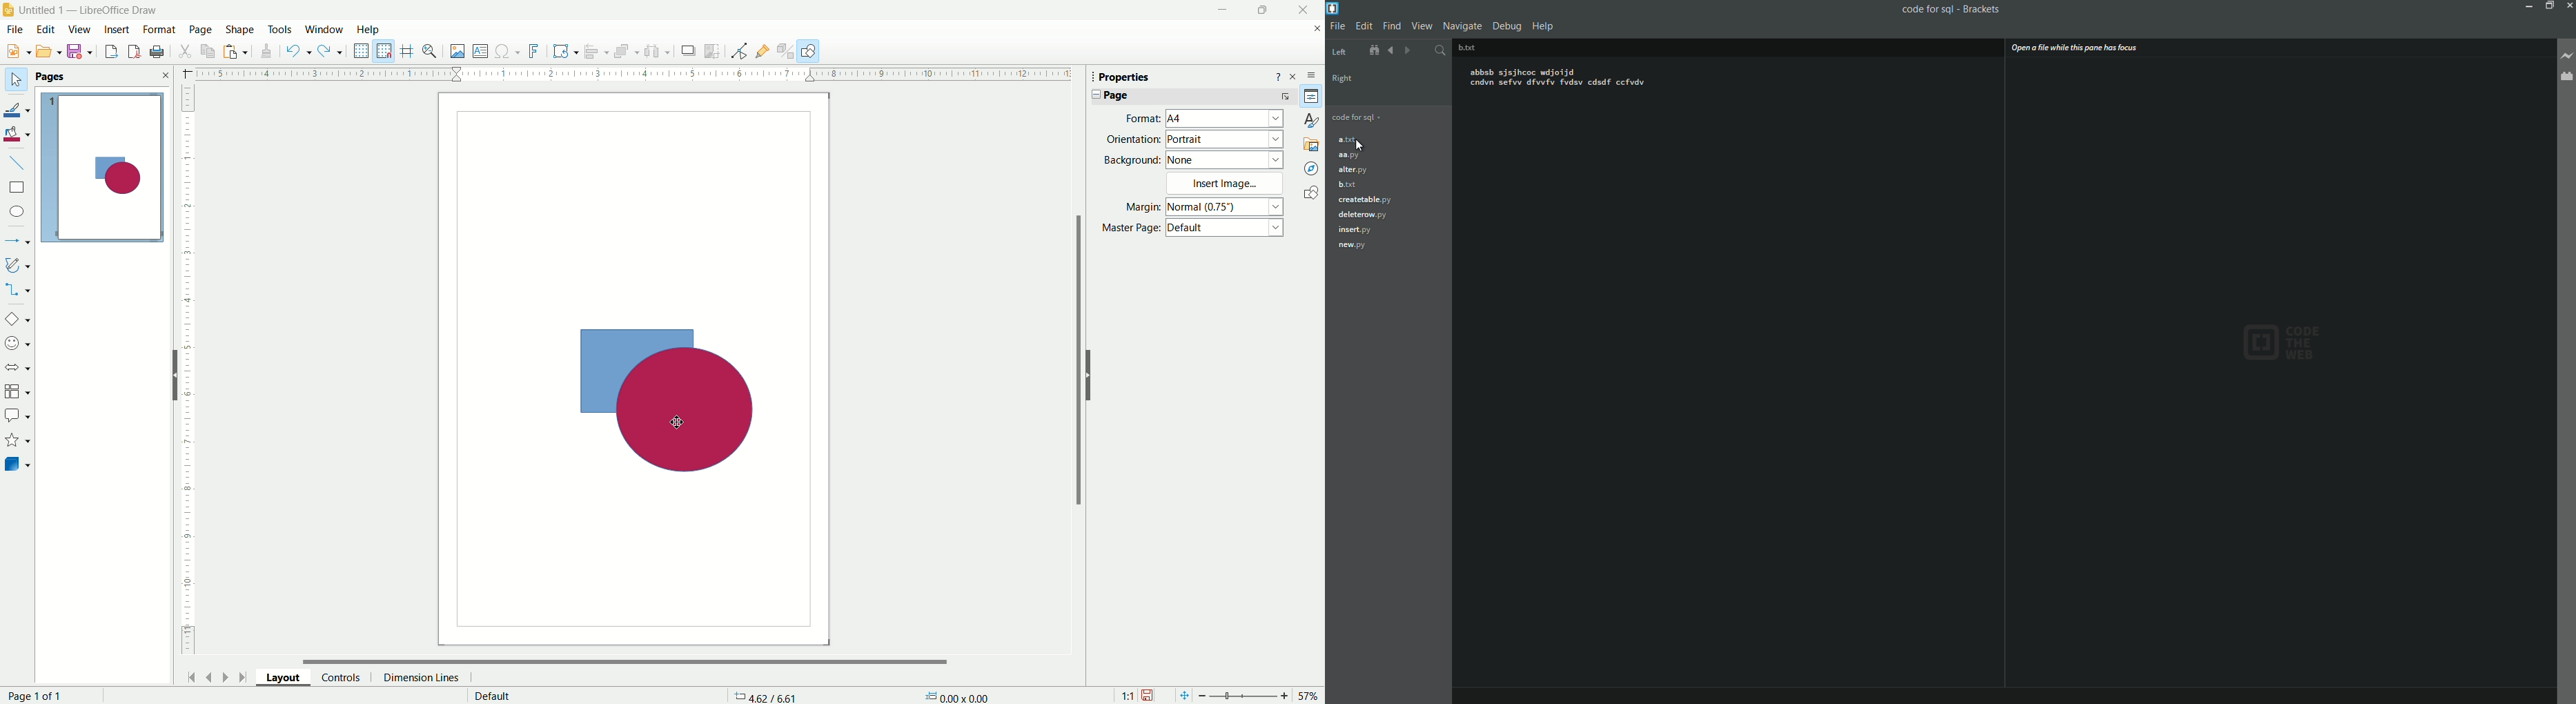 The height and width of the screenshot is (728, 2576). Describe the element at coordinates (714, 51) in the screenshot. I see `crop image` at that location.